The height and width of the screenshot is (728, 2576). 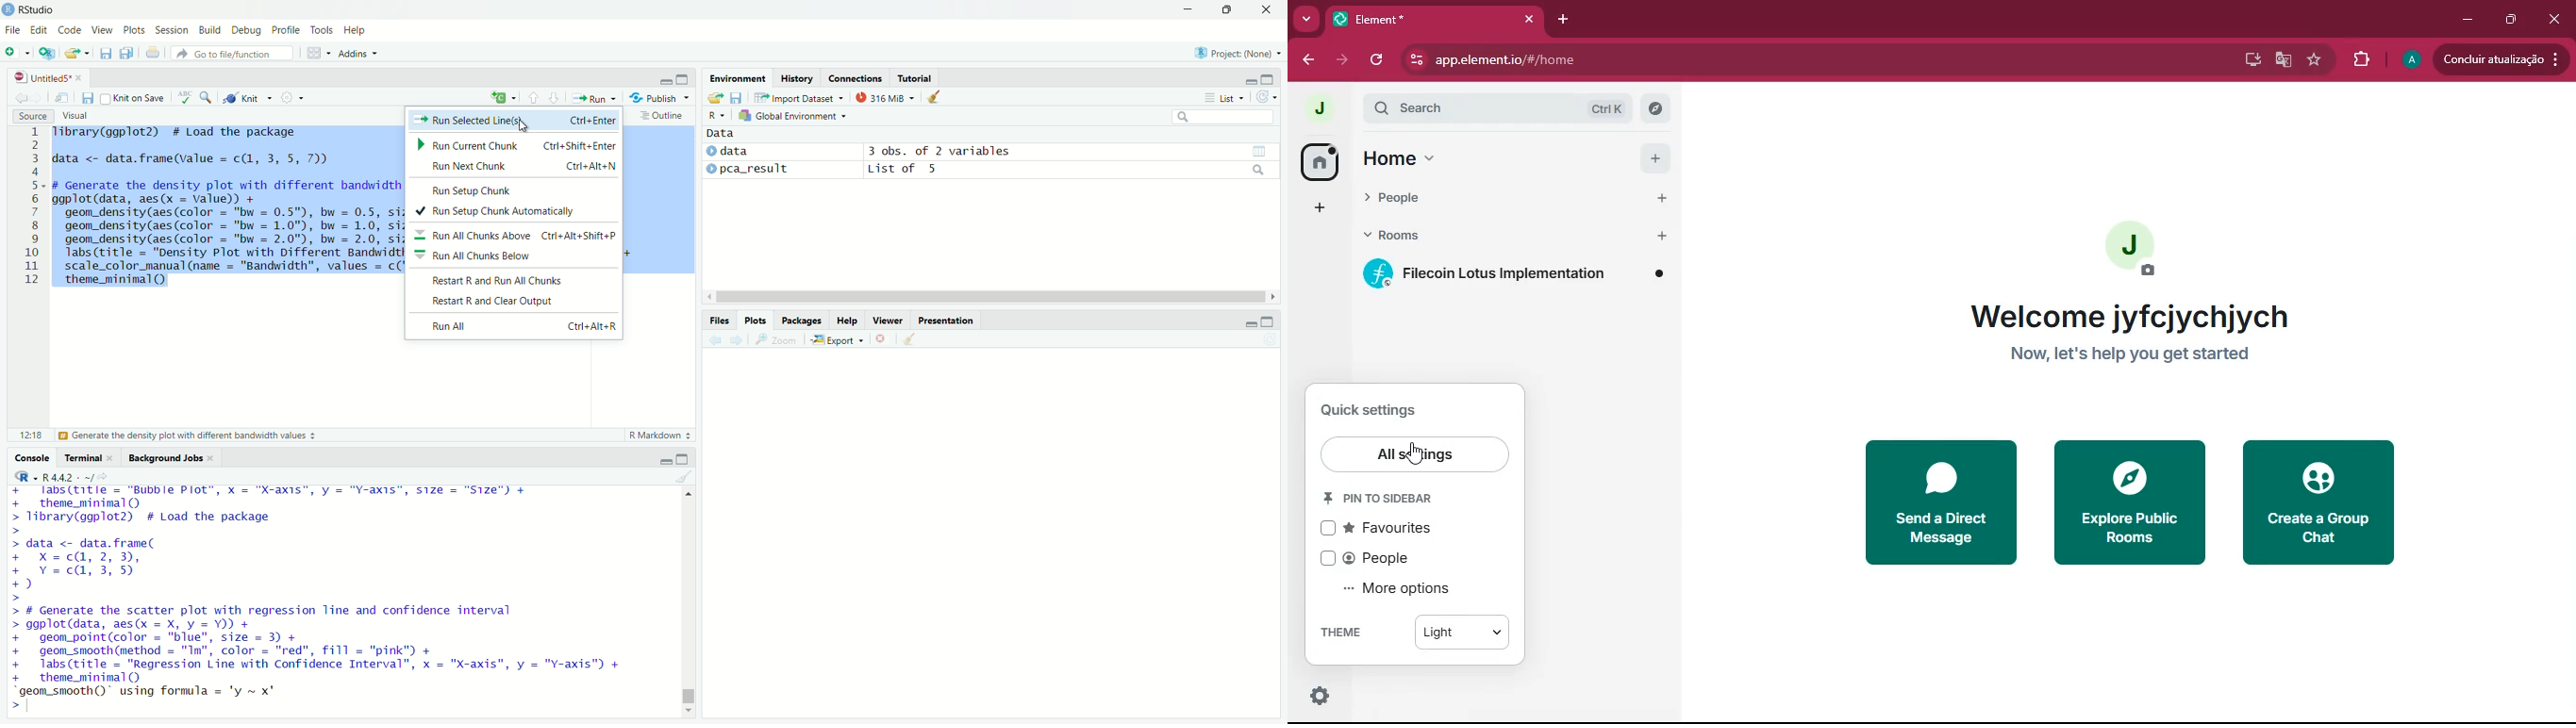 I want to click on library(ggplot2) # Load the package

data <- data.frame(value = c(1, 3, 5, 7))

# Generate the density plot with different bandwidth values

ggplot(data, aes(x = value)) + bi
geom_density(aes(color = "bw = 0.5"), bw = 0.5, size = 1) +
geom_density(aes(color = "bw = 1.0"), bw = 1.0, size = 1) +
geom_density(aes(color = "bw = 2.0"), bw = 2.0, size = 1) +
labs(title = "Density Plot with Different Bandwidths", x = "value", y = "Density") +
scale_color_manual(name = "Bandwidth", values = c("red", "blue", "green")) +
theme_minimalQ),, so click(x=229, y=208).